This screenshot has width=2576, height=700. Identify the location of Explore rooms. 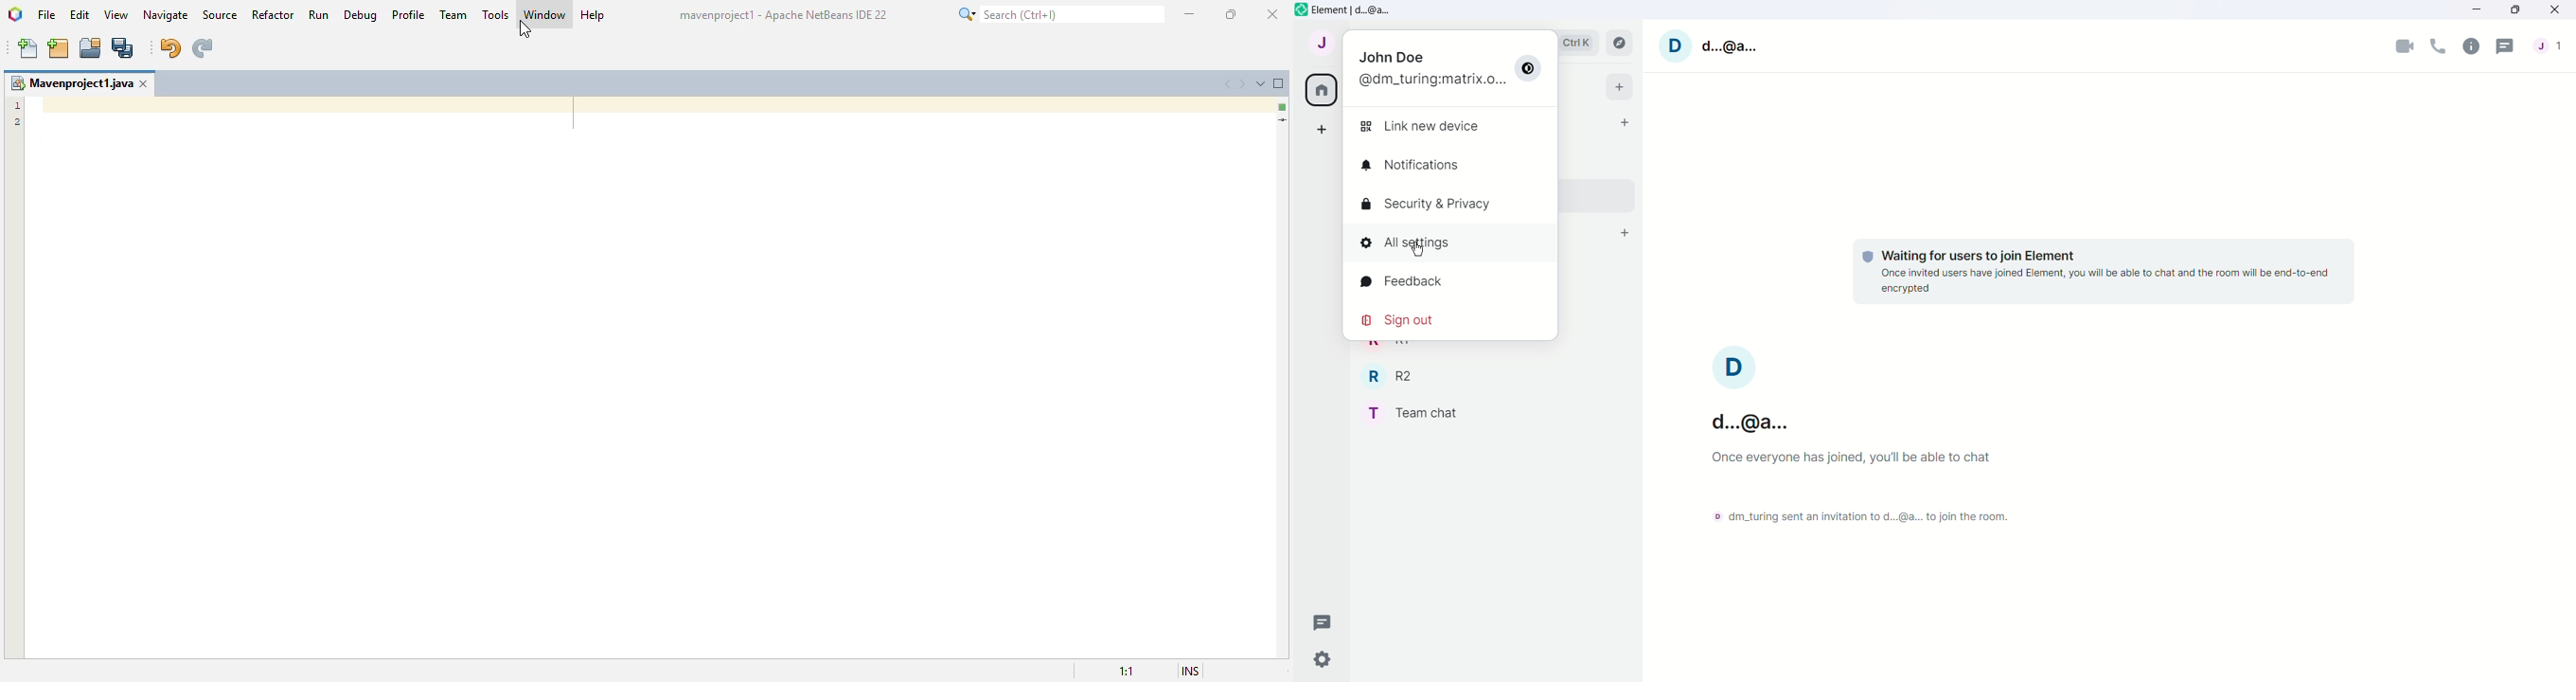
(1619, 40).